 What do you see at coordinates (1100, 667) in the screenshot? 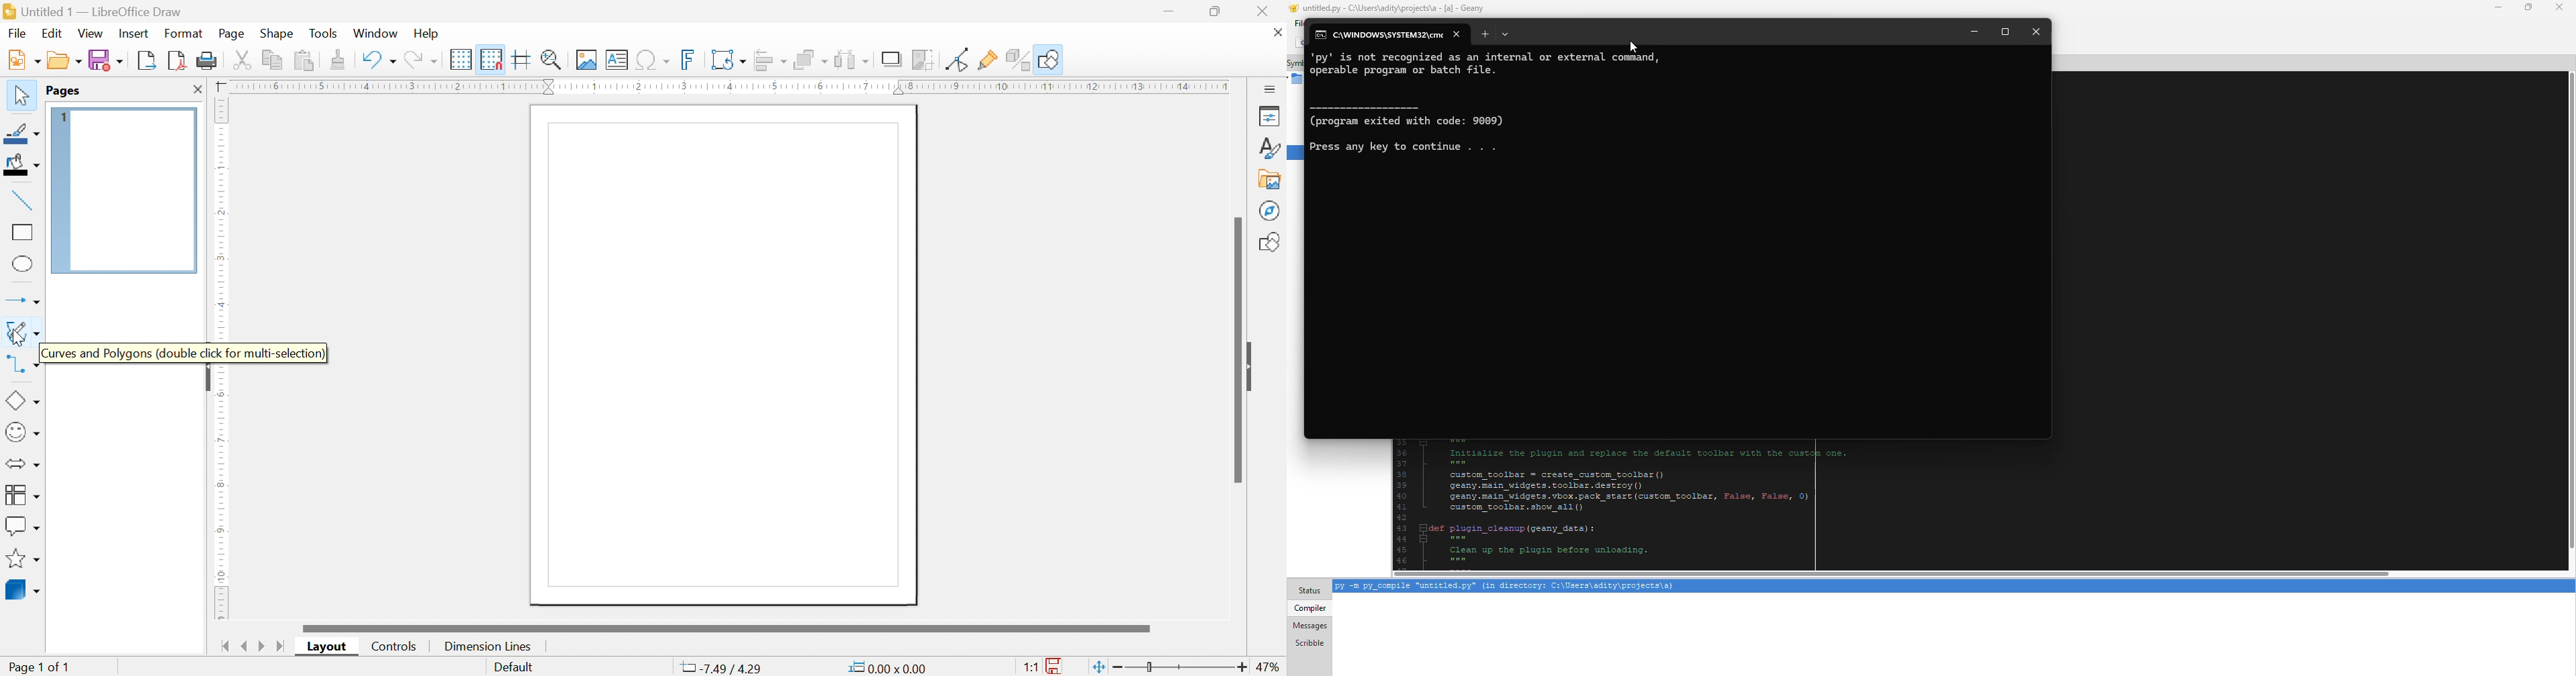
I see `fit page to current window` at bounding box center [1100, 667].